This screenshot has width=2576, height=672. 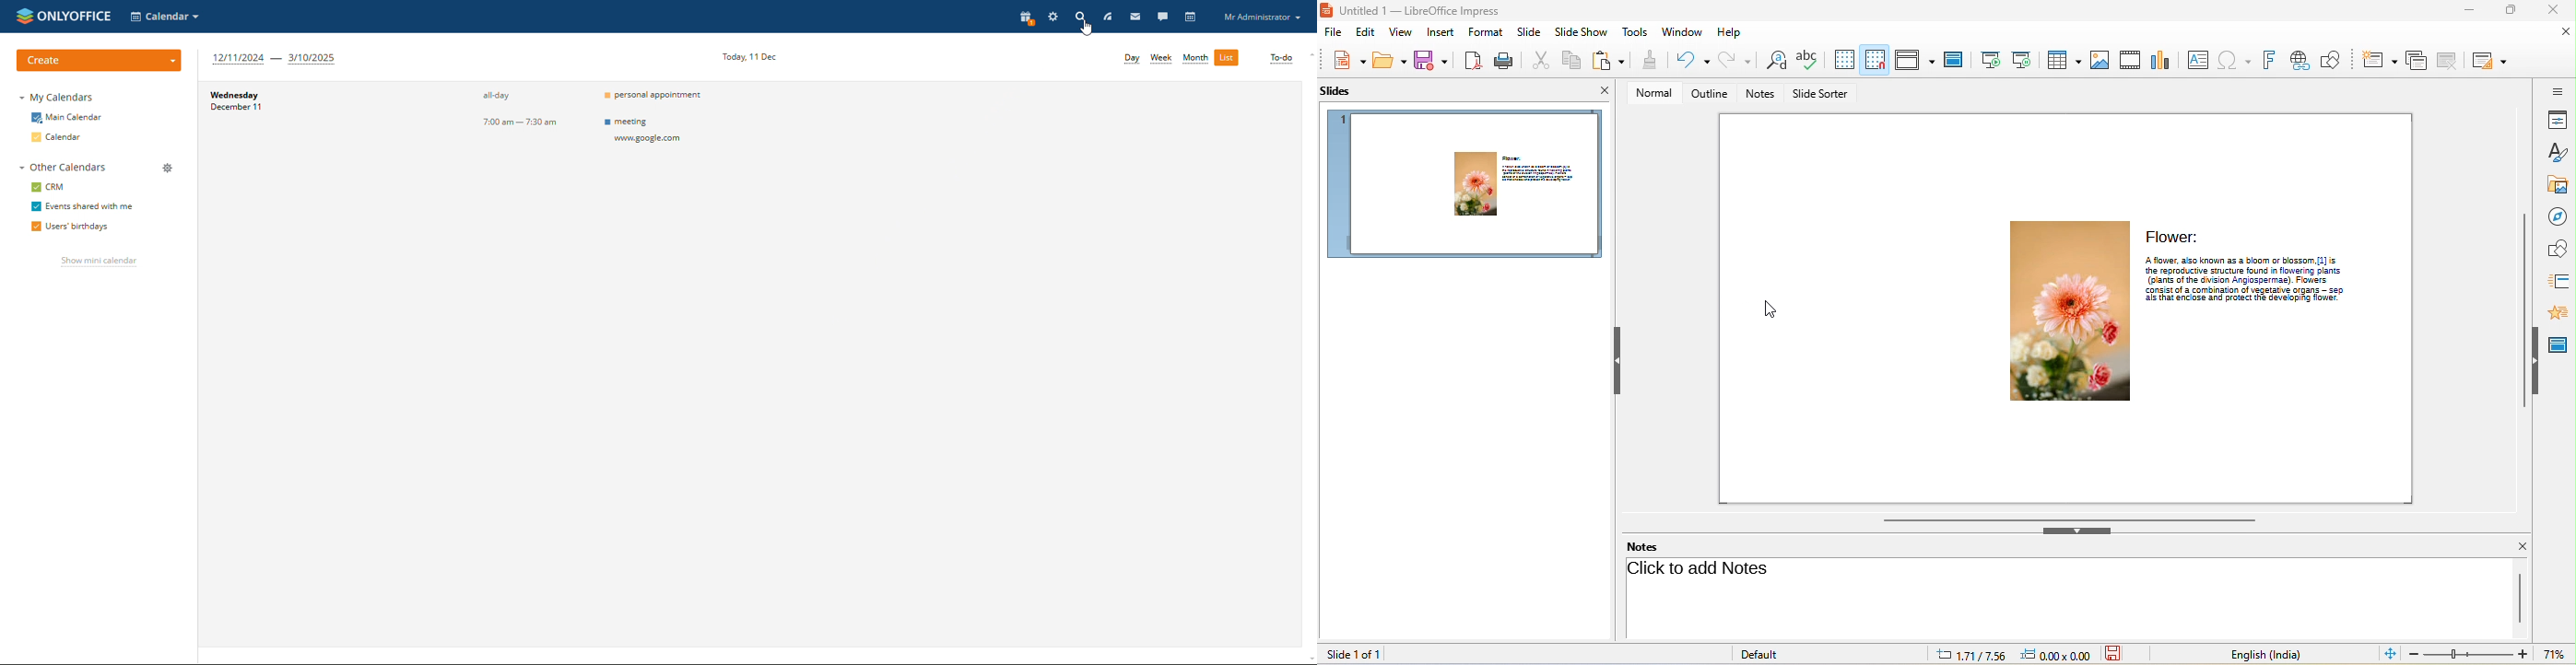 What do you see at coordinates (1786, 655) in the screenshot?
I see `default` at bounding box center [1786, 655].